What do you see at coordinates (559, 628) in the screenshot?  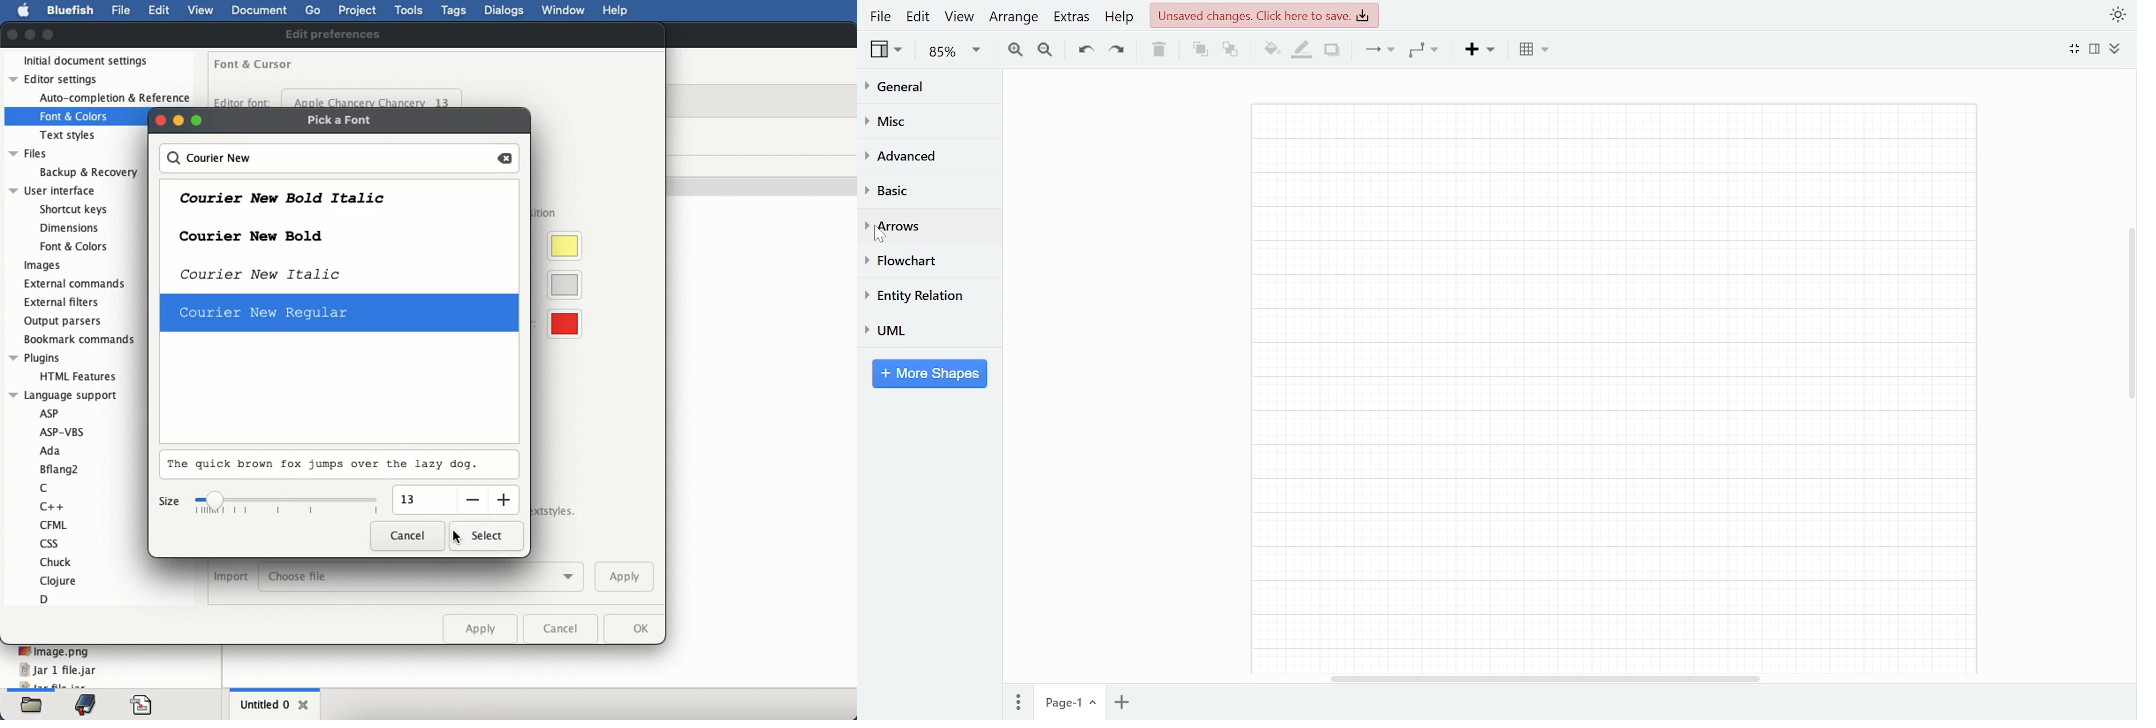 I see `cancel` at bounding box center [559, 628].